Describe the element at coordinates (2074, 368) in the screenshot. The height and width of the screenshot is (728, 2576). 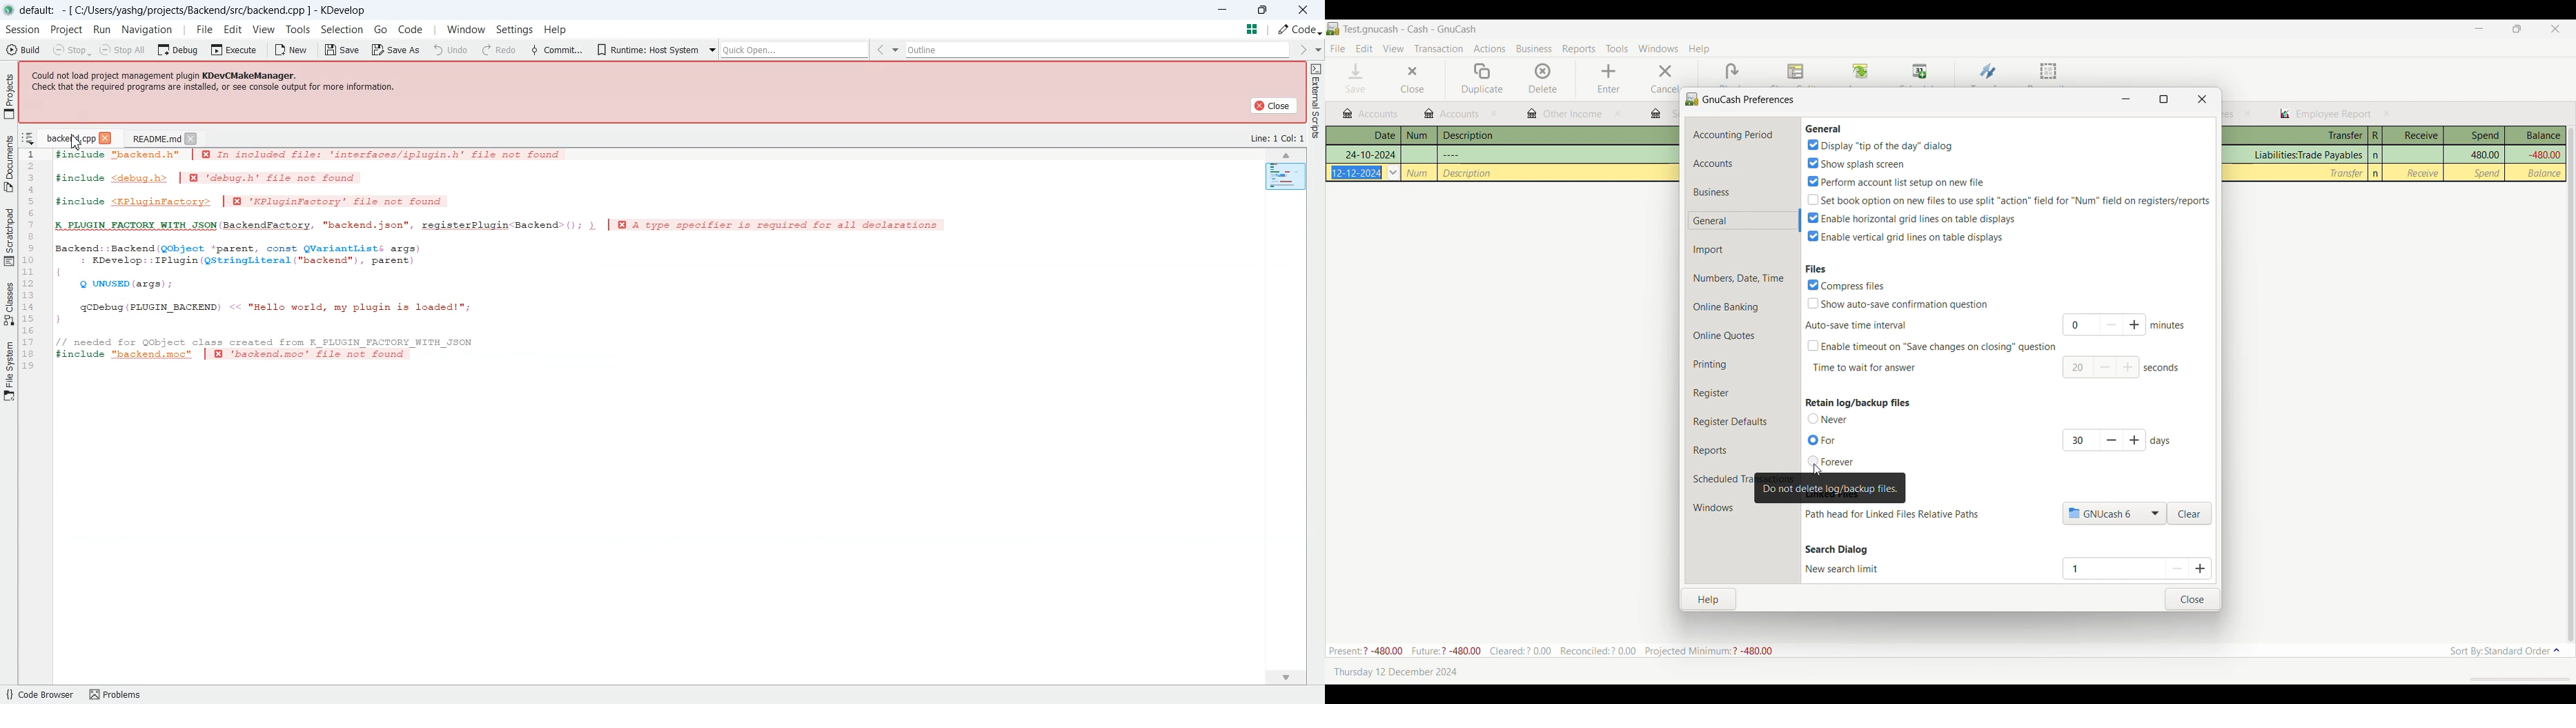
I see `value` at that location.